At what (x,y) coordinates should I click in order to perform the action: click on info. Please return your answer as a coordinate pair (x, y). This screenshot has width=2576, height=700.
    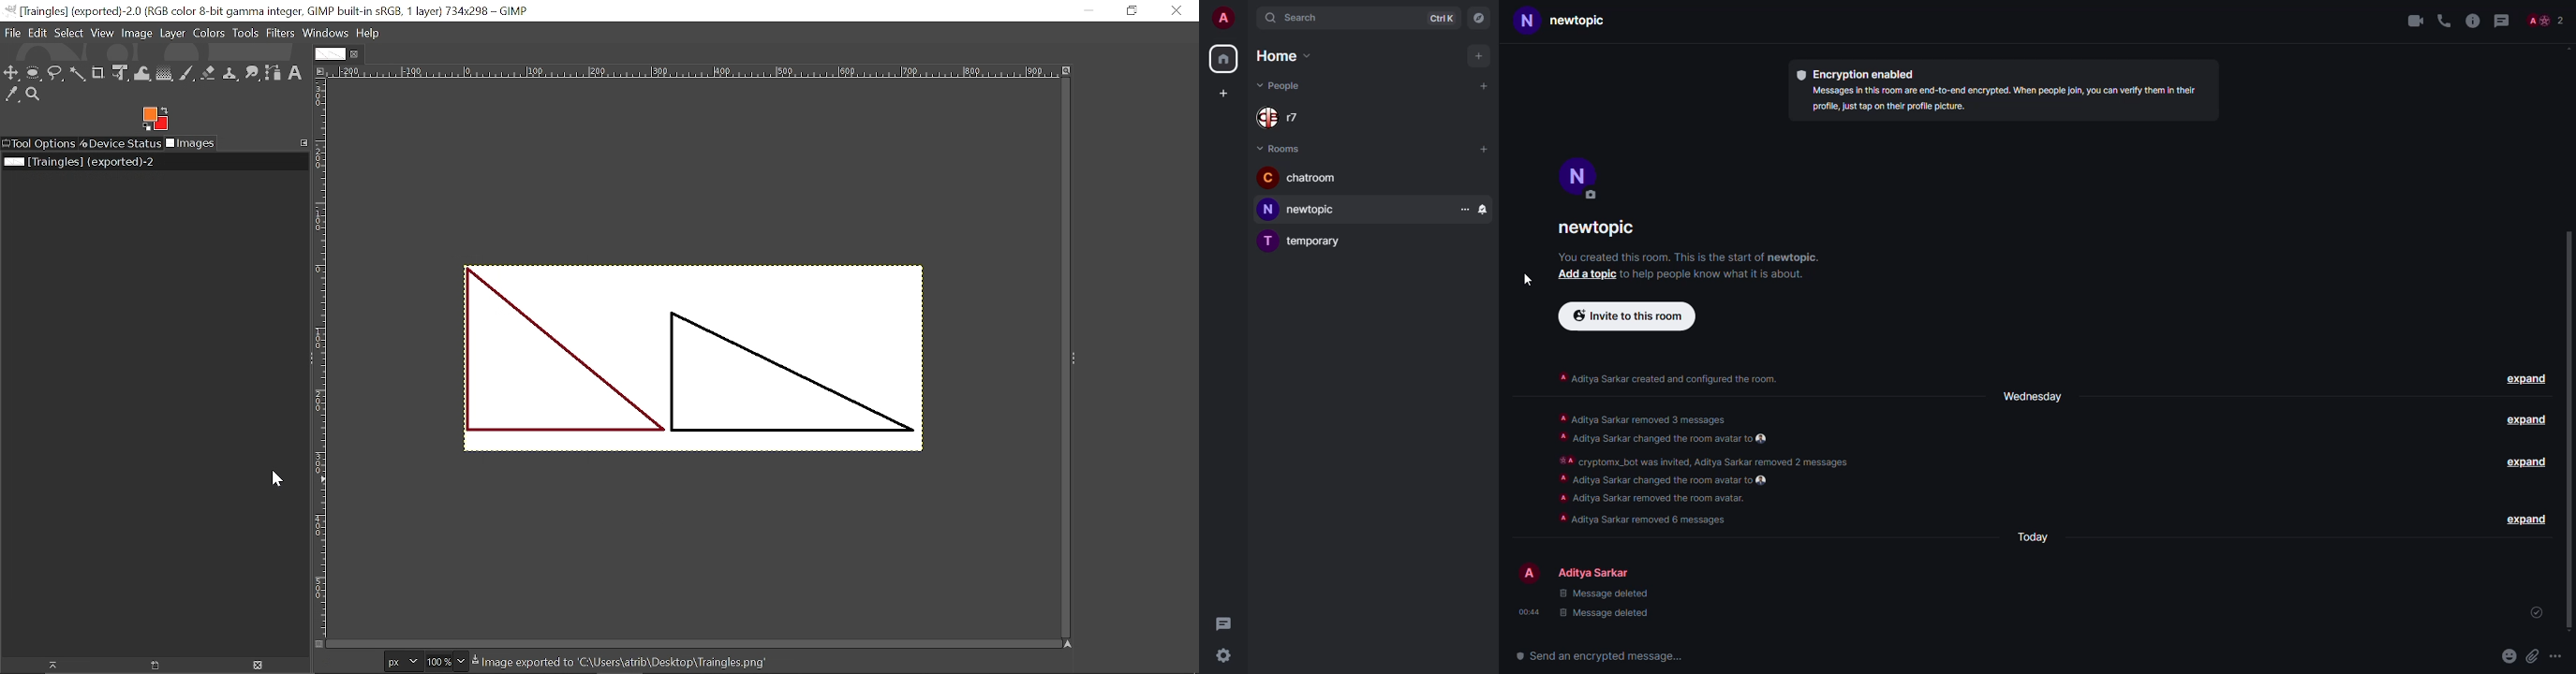
    Looking at the image, I should click on (1697, 468).